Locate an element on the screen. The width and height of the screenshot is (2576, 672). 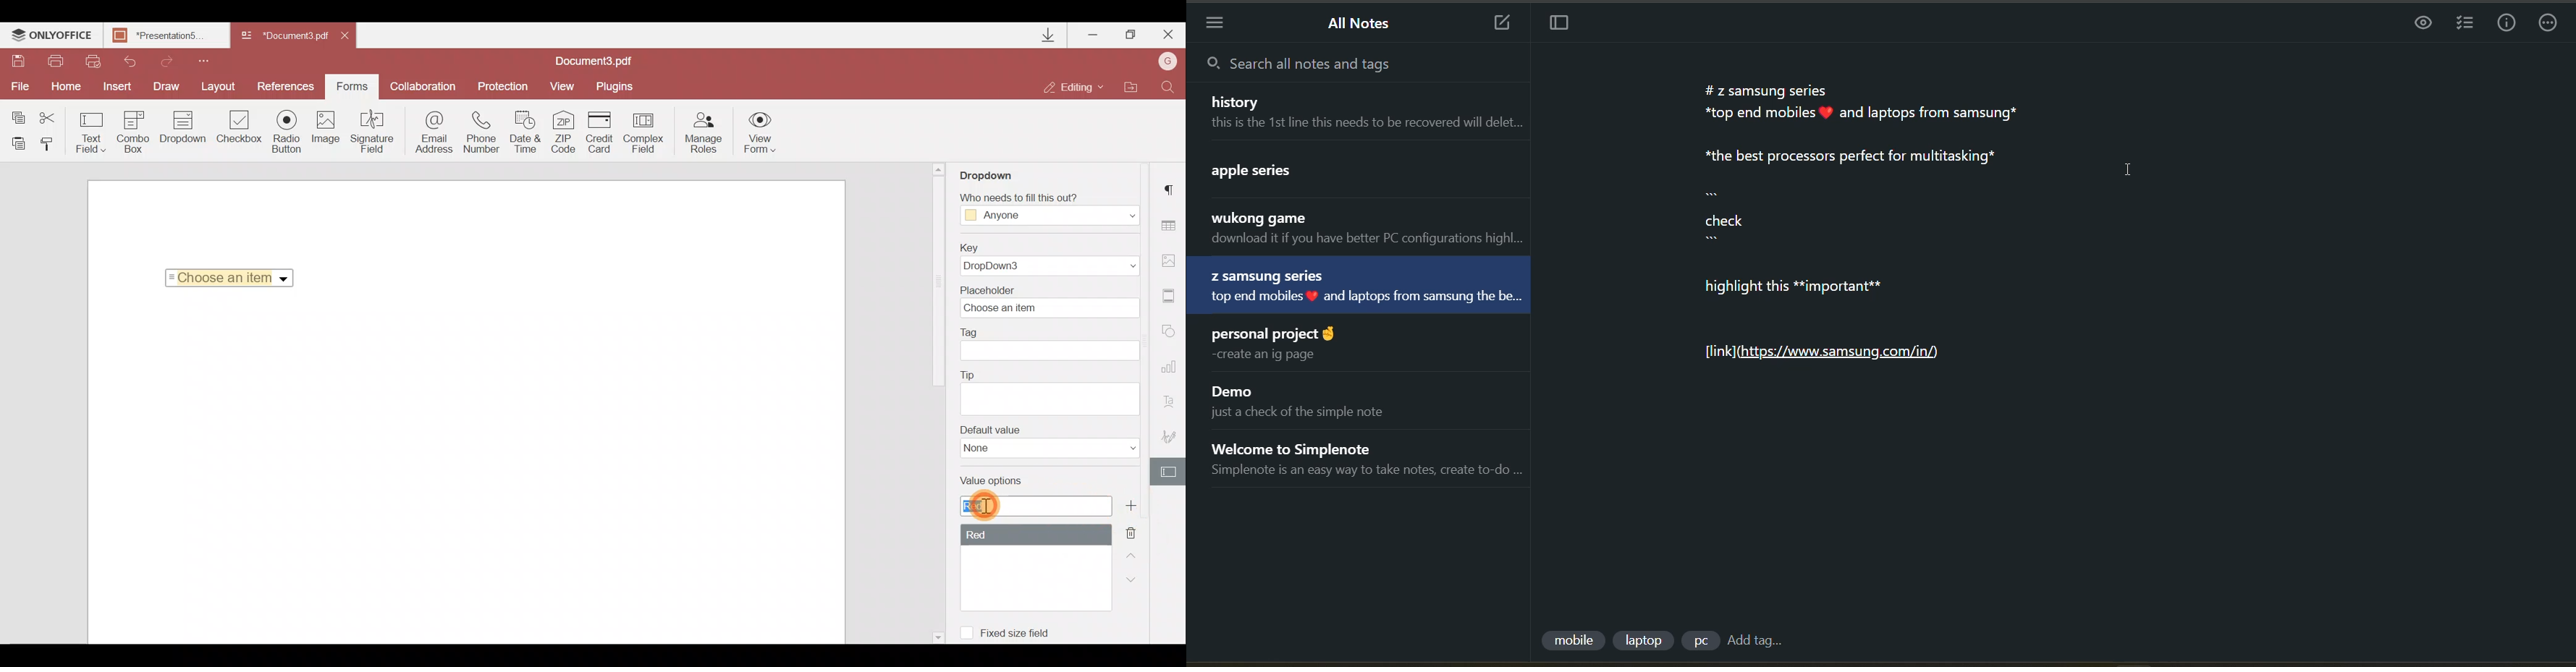
Default value is located at coordinates (1045, 445).